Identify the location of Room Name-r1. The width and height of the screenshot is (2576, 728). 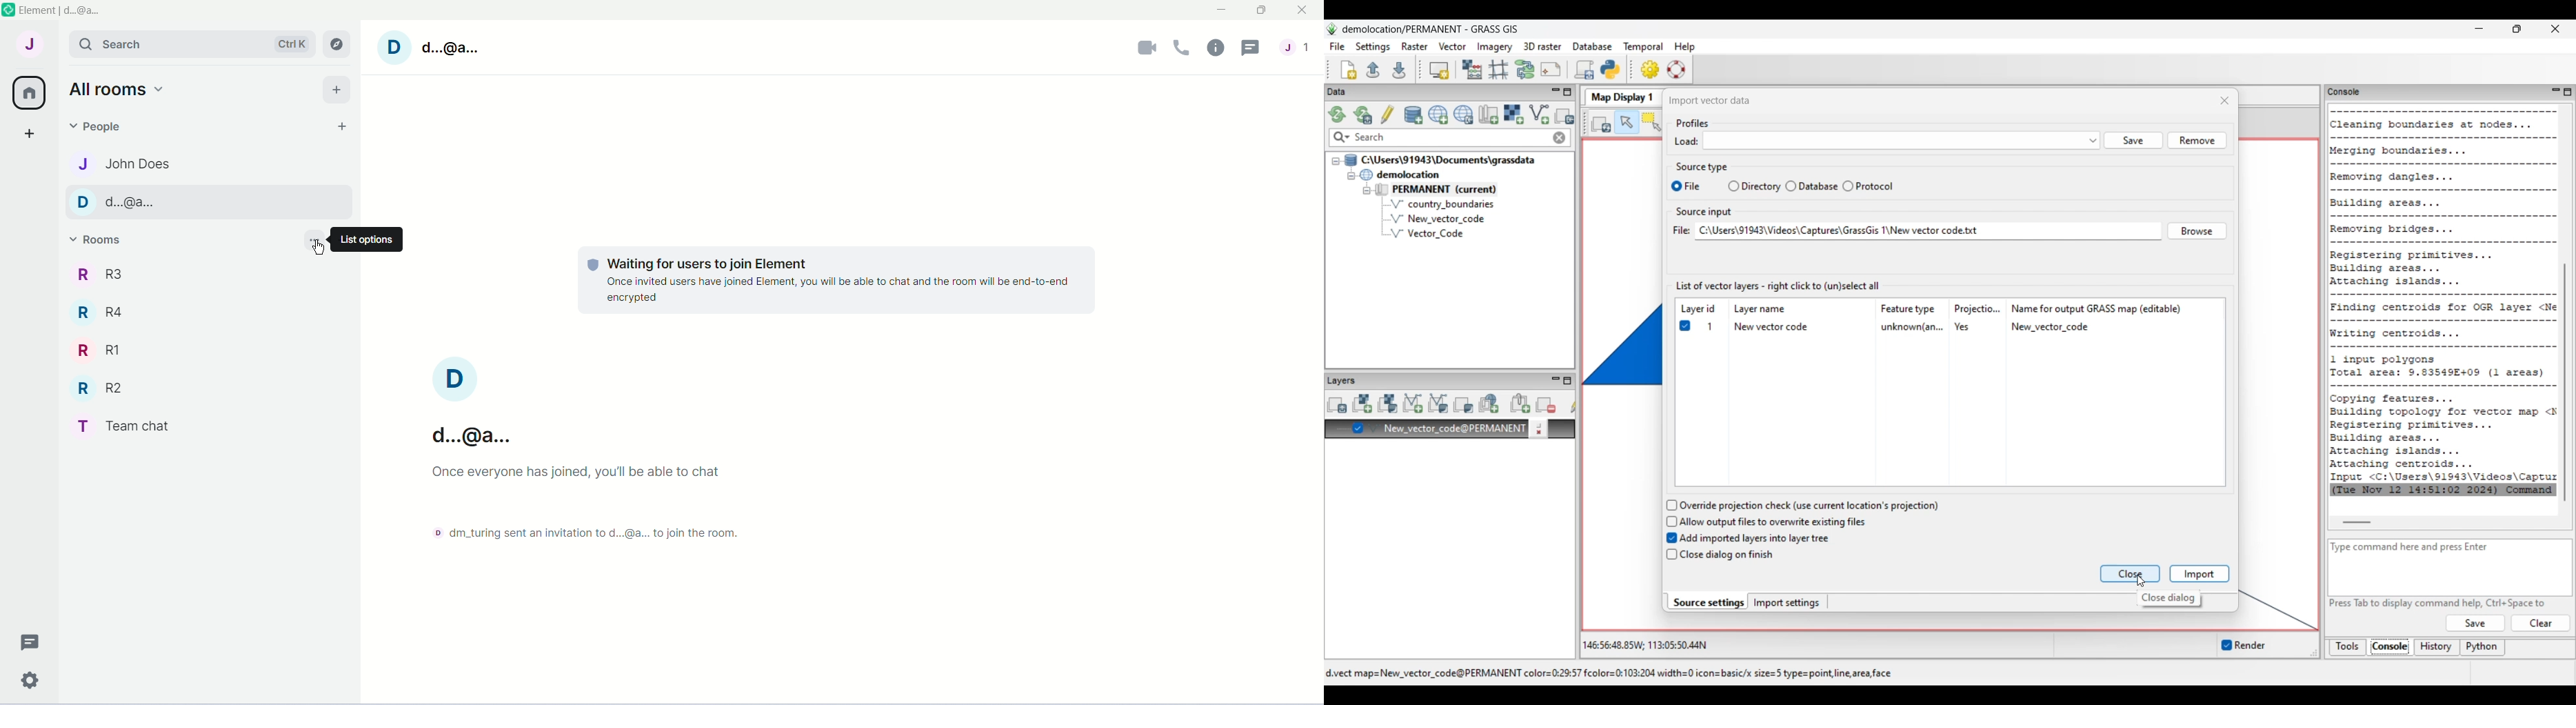
(100, 351).